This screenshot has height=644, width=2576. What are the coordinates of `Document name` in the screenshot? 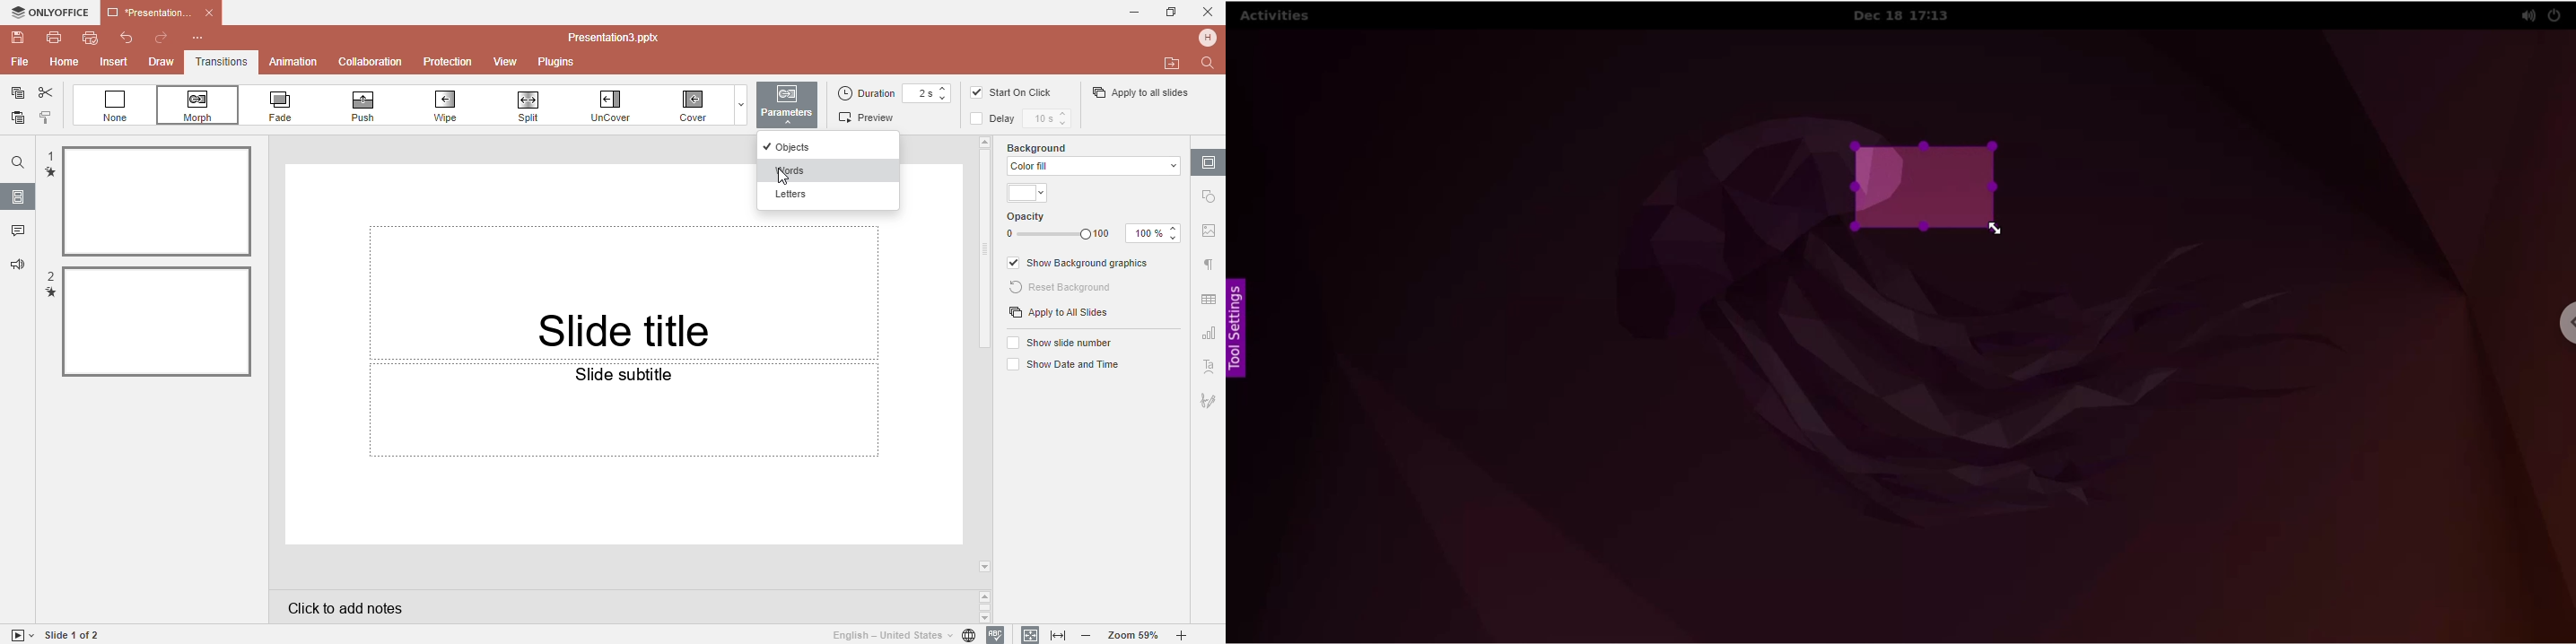 It's located at (618, 38).